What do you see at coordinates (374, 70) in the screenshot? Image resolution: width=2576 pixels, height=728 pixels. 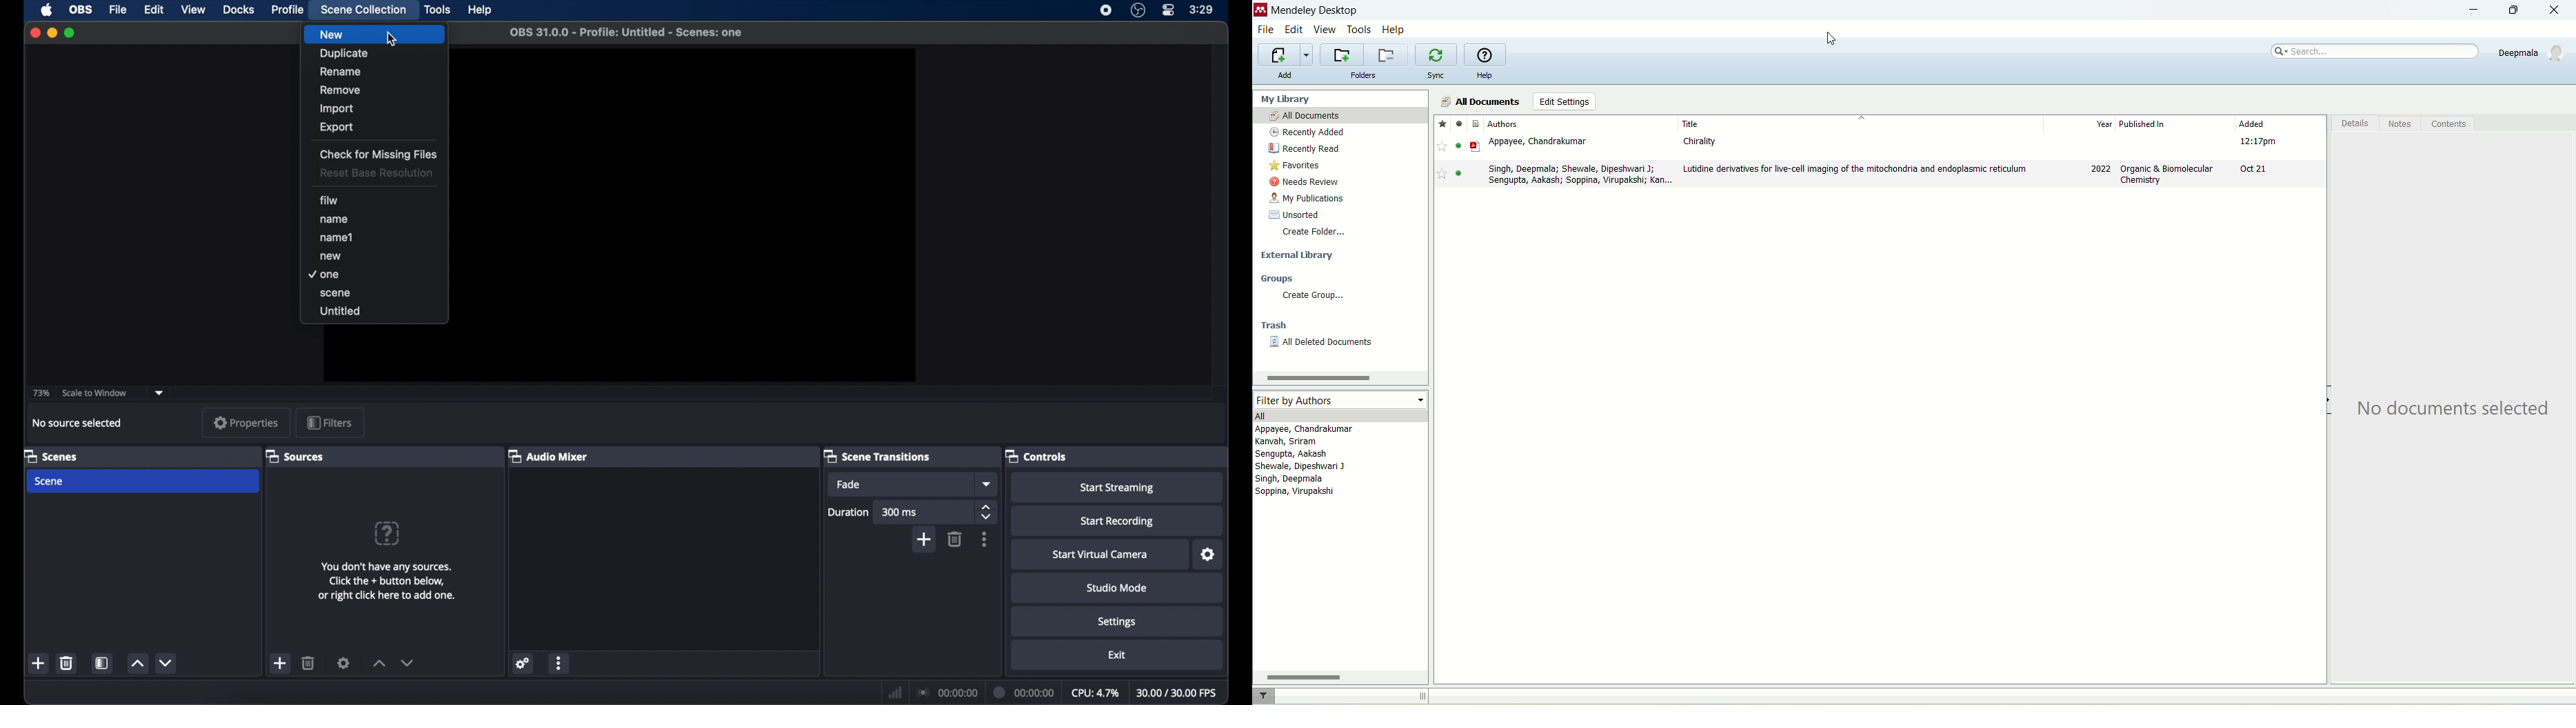 I see `Rename` at bounding box center [374, 70].